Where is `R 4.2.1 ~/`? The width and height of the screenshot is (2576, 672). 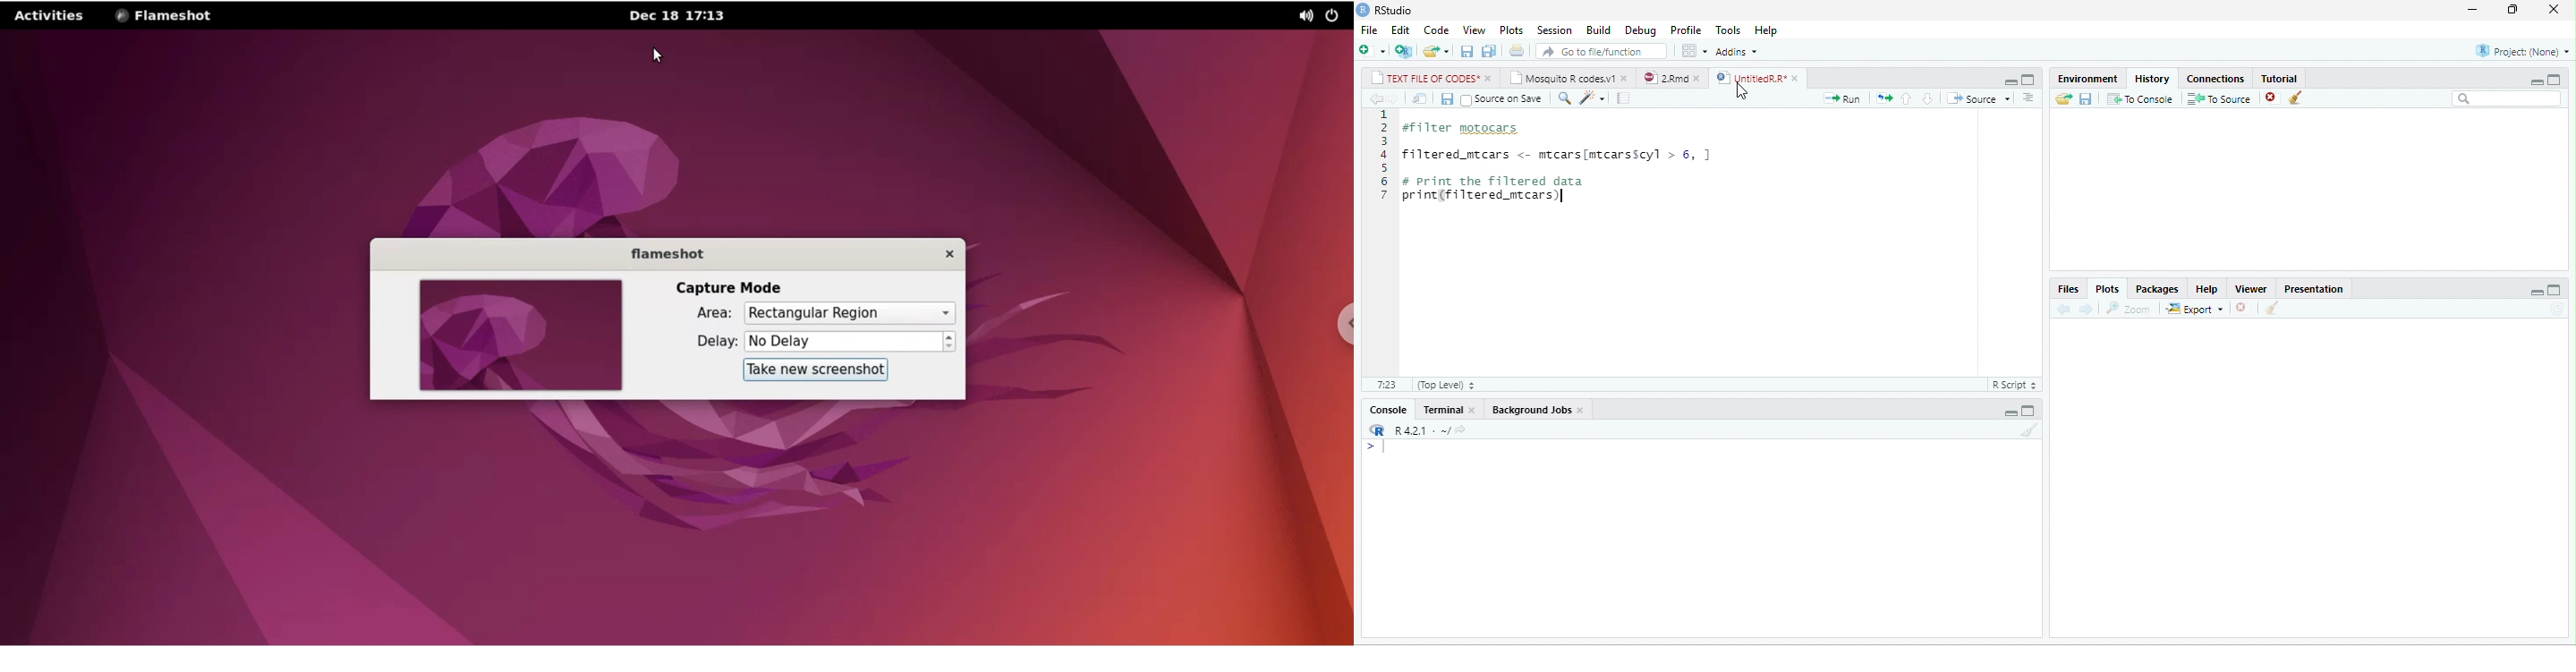 R 4.2.1 ~/ is located at coordinates (1419, 430).